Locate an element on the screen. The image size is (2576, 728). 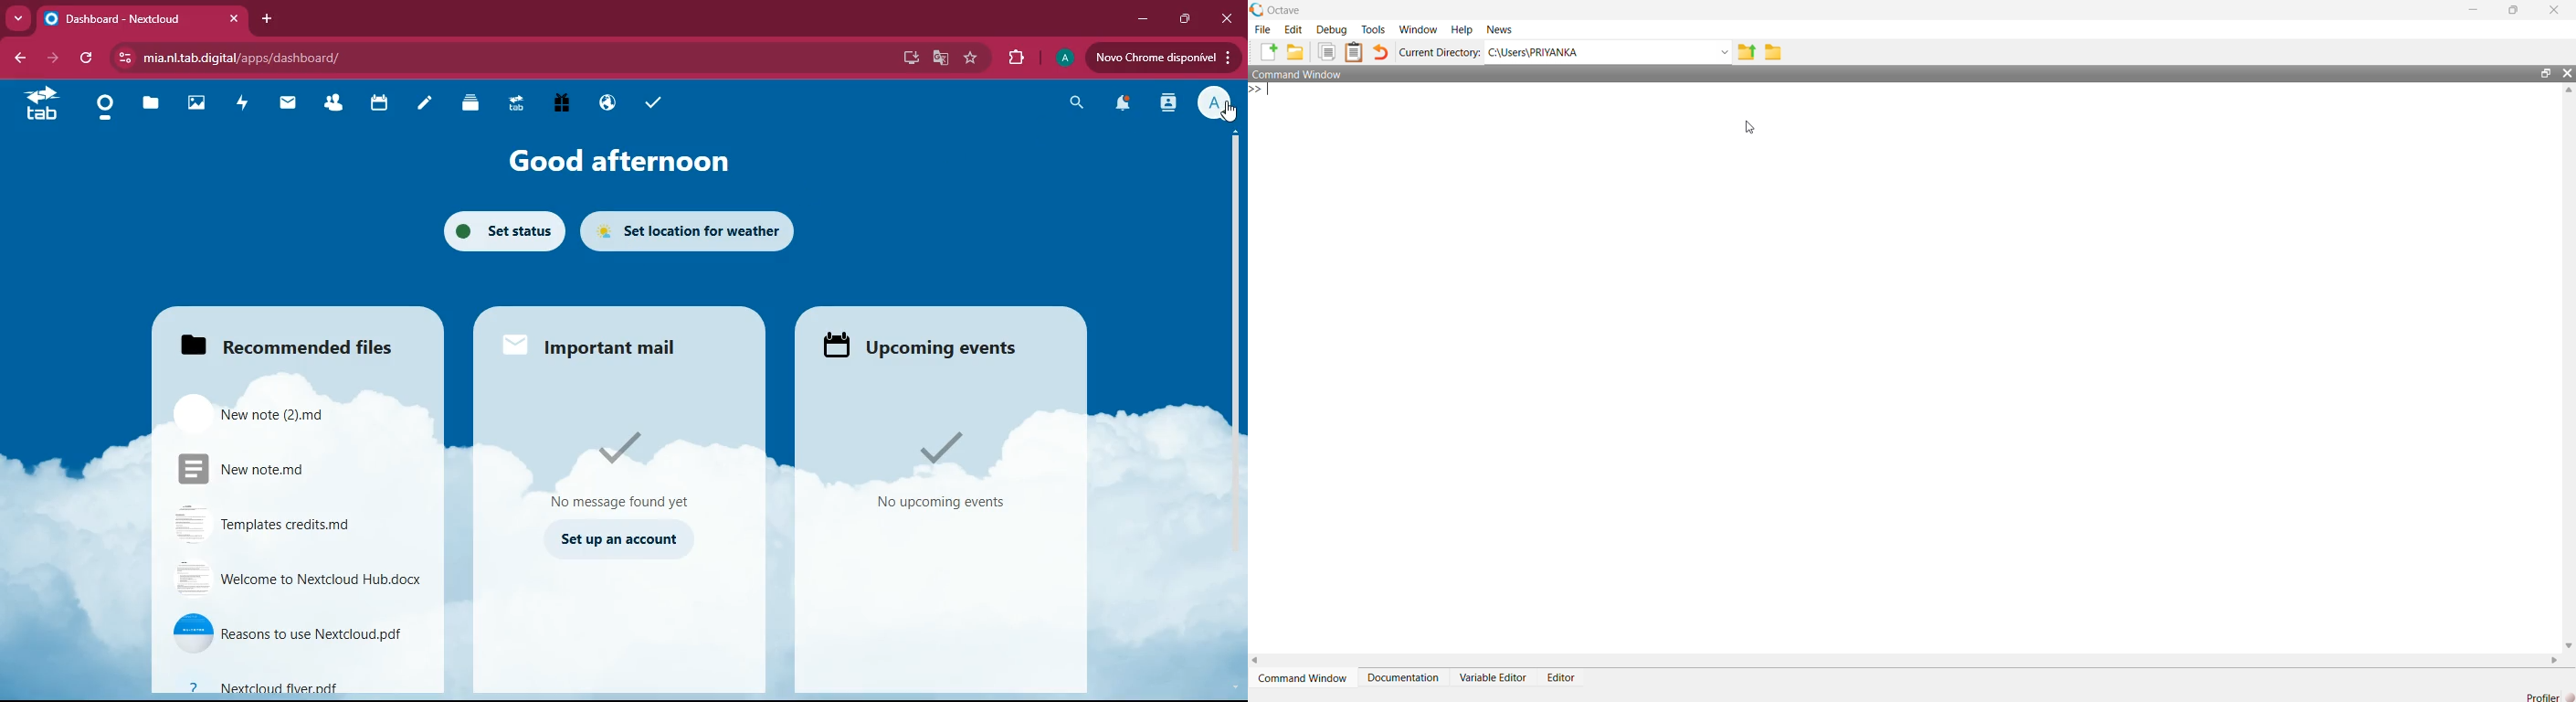
Minimize is located at coordinates (2480, 10).